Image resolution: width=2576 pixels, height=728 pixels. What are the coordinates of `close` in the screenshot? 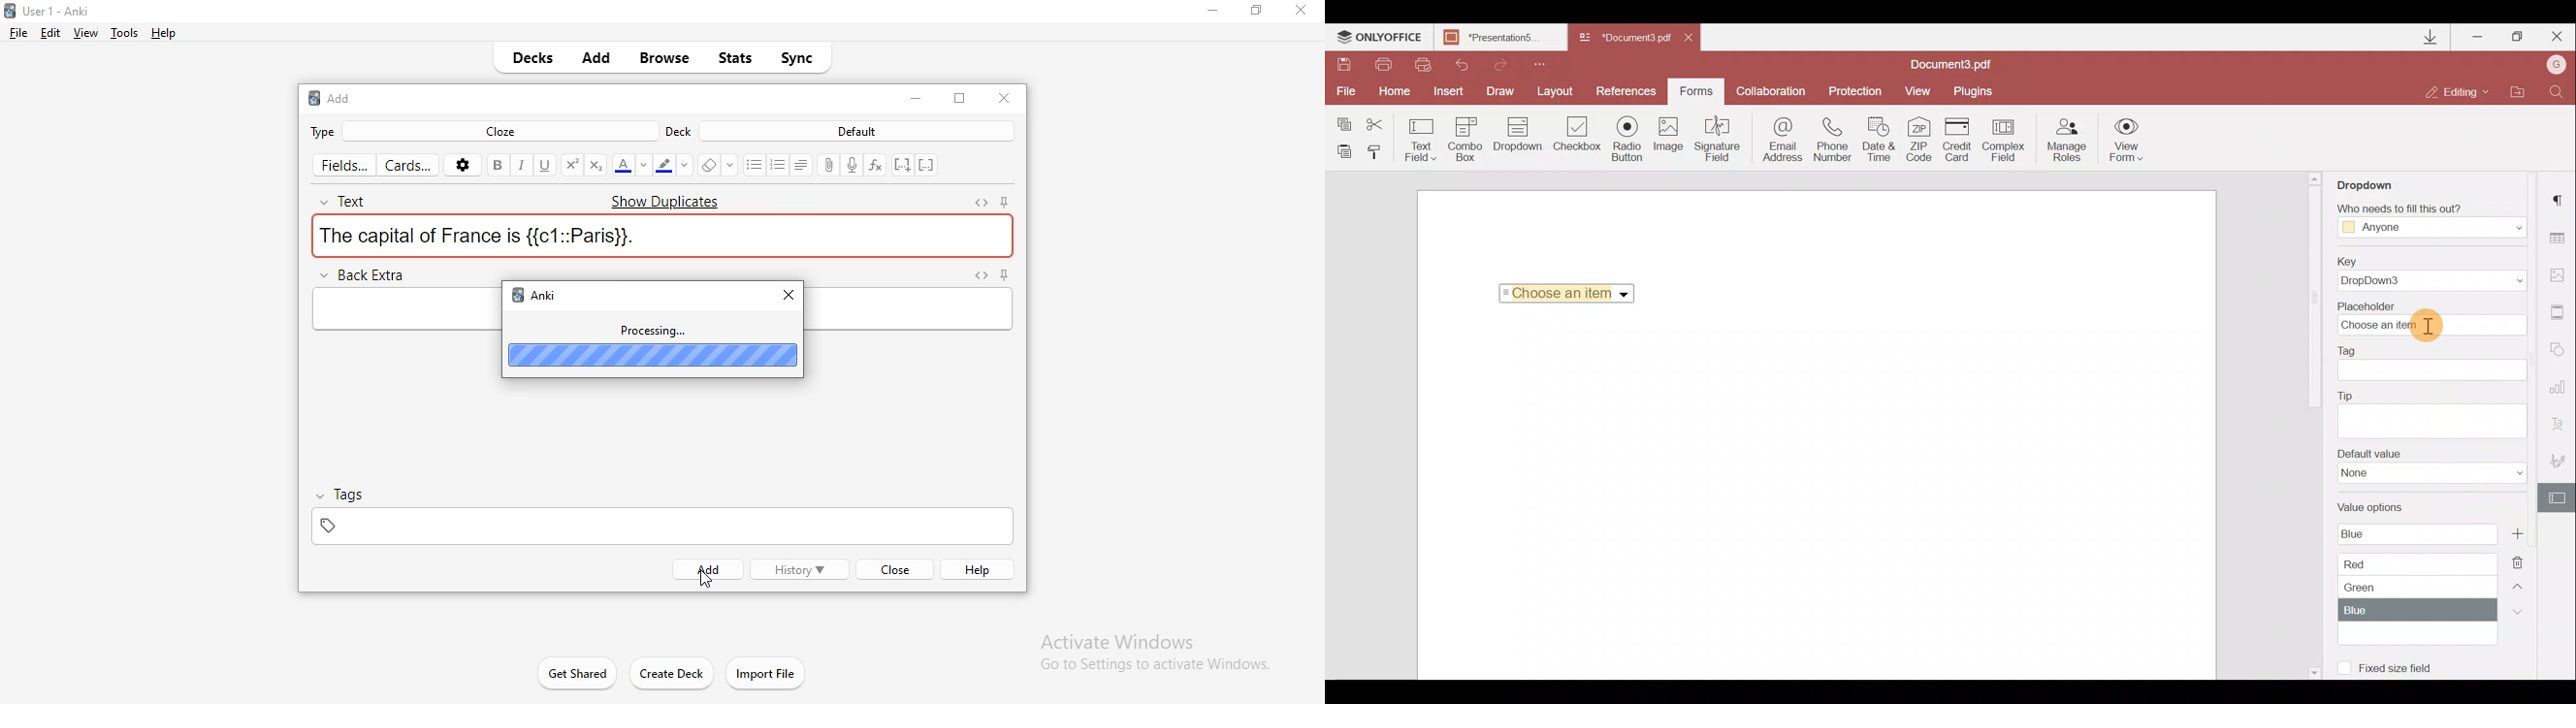 It's located at (892, 570).